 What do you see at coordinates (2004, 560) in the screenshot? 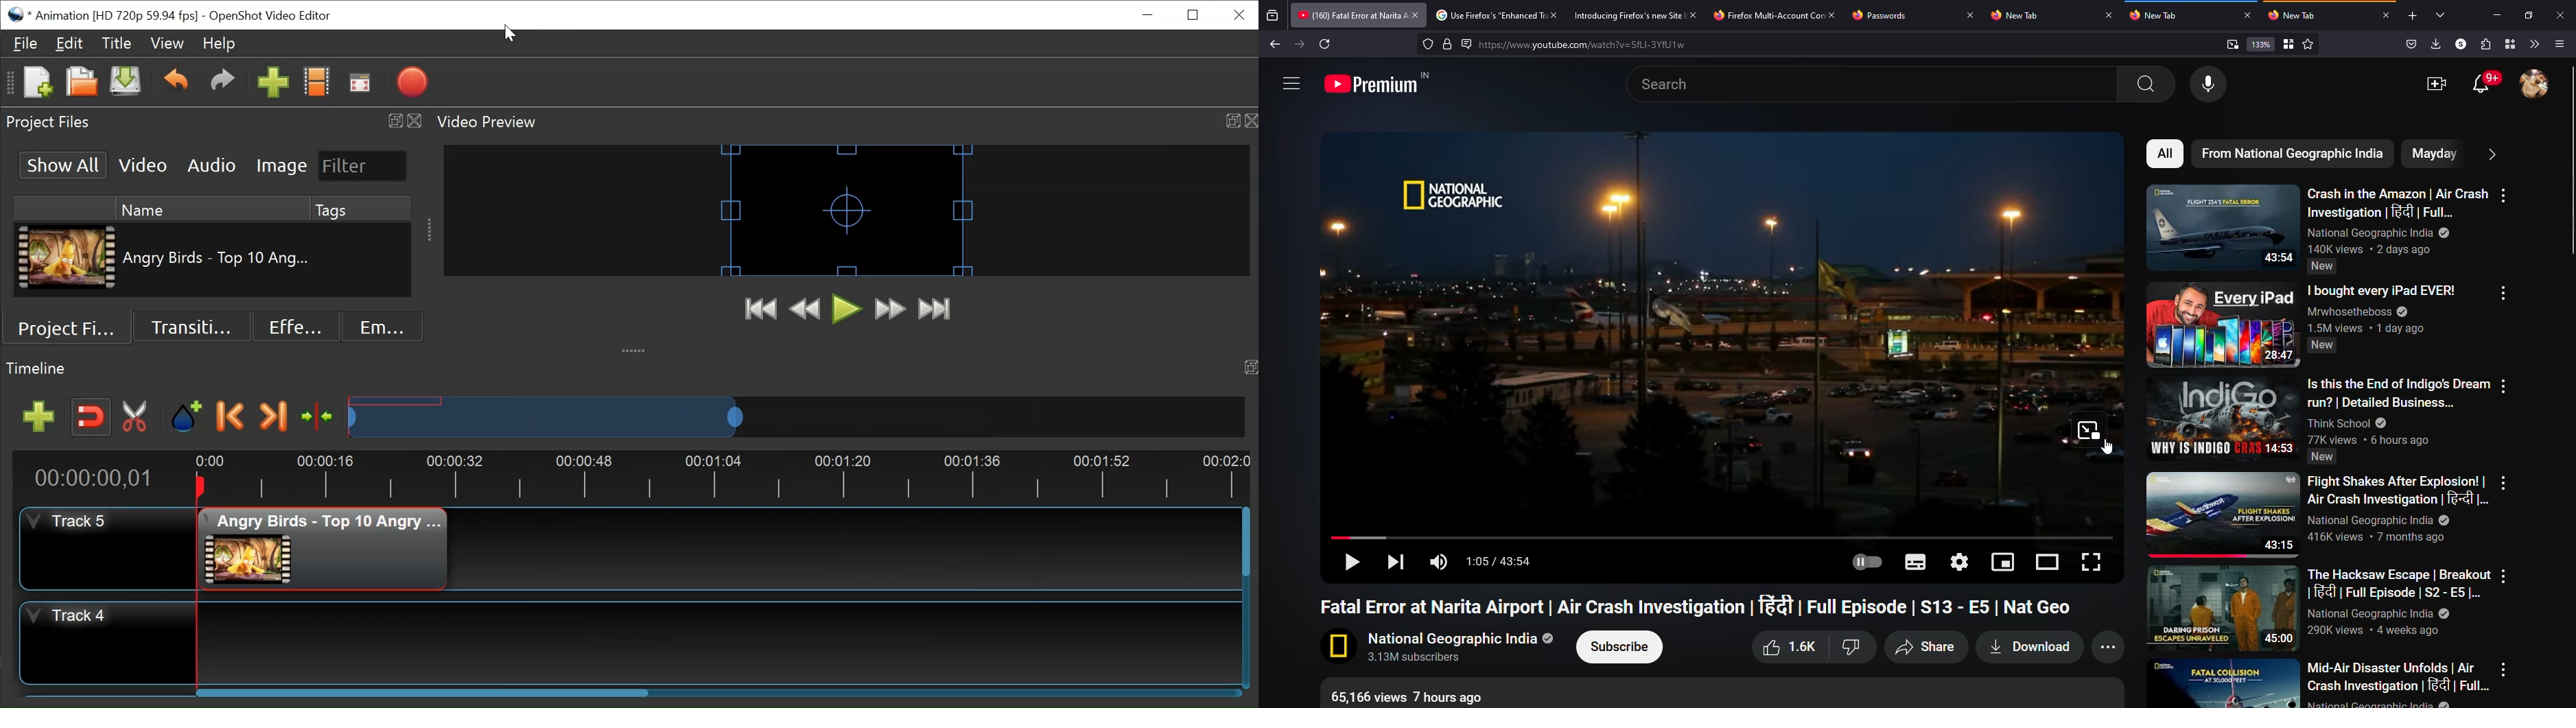
I see `view` at bounding box center [2004, 560].